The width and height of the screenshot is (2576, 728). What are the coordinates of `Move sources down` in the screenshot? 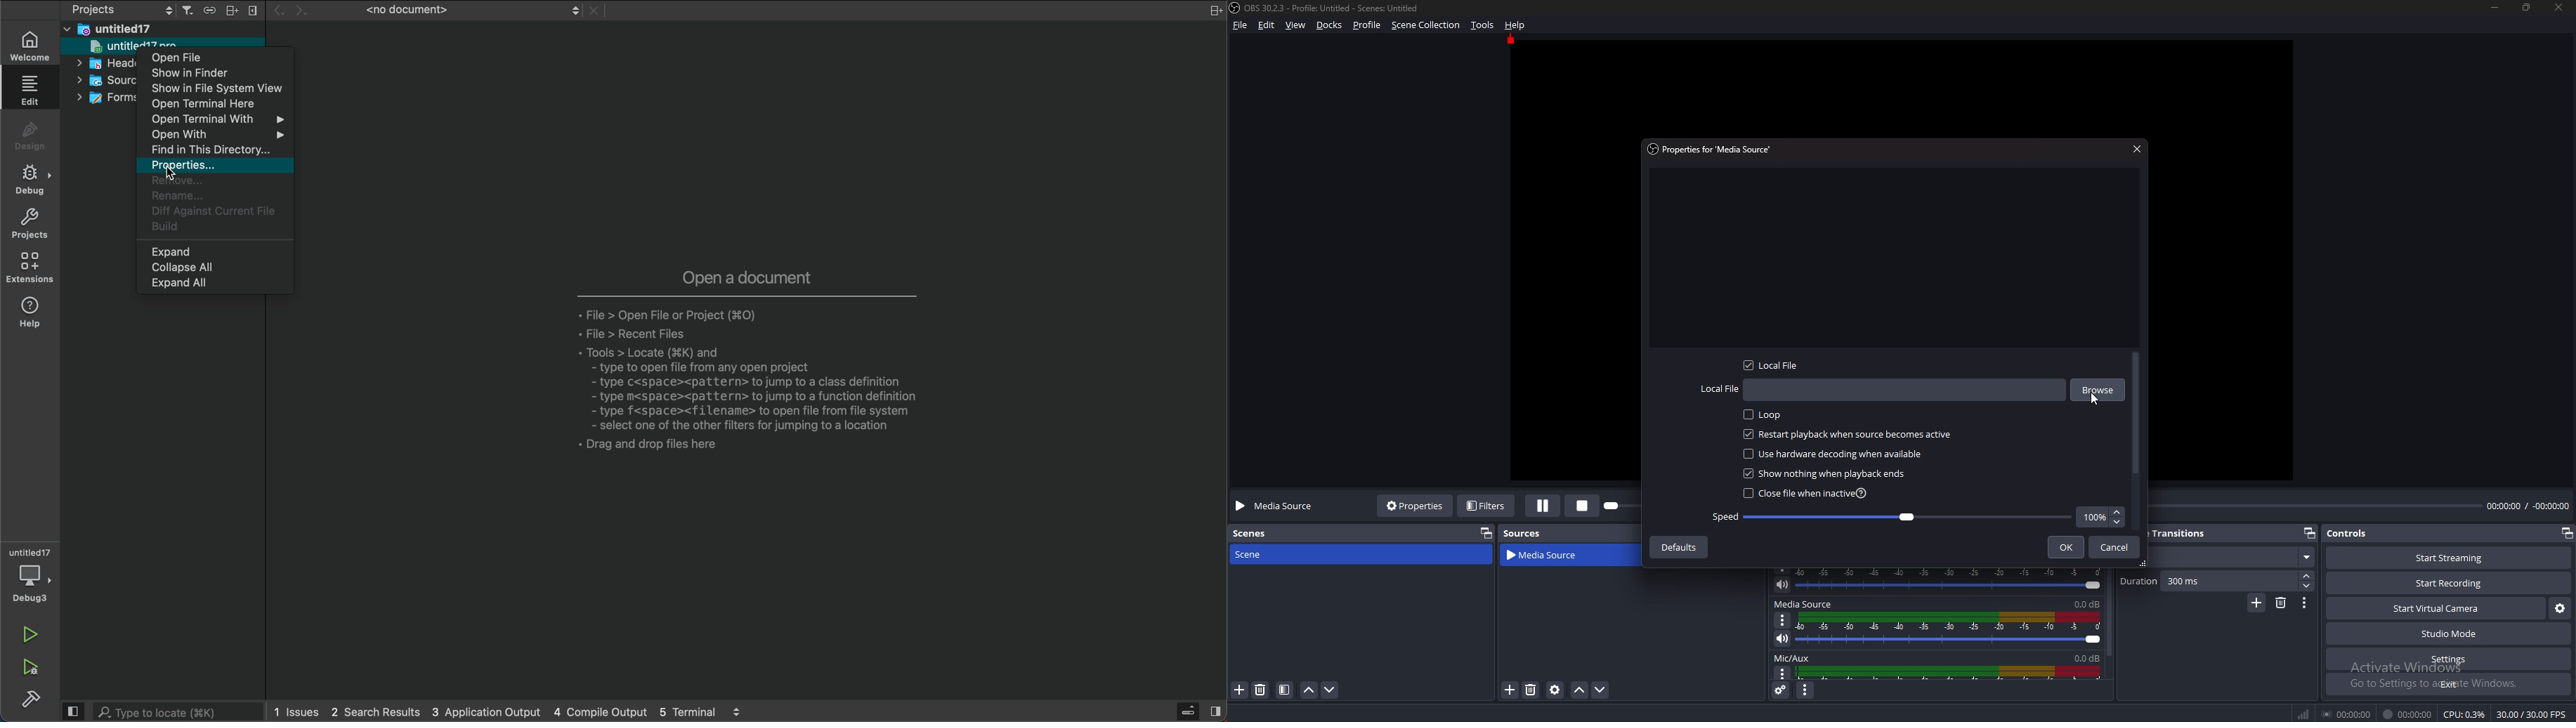 It's located at (1600, 690).